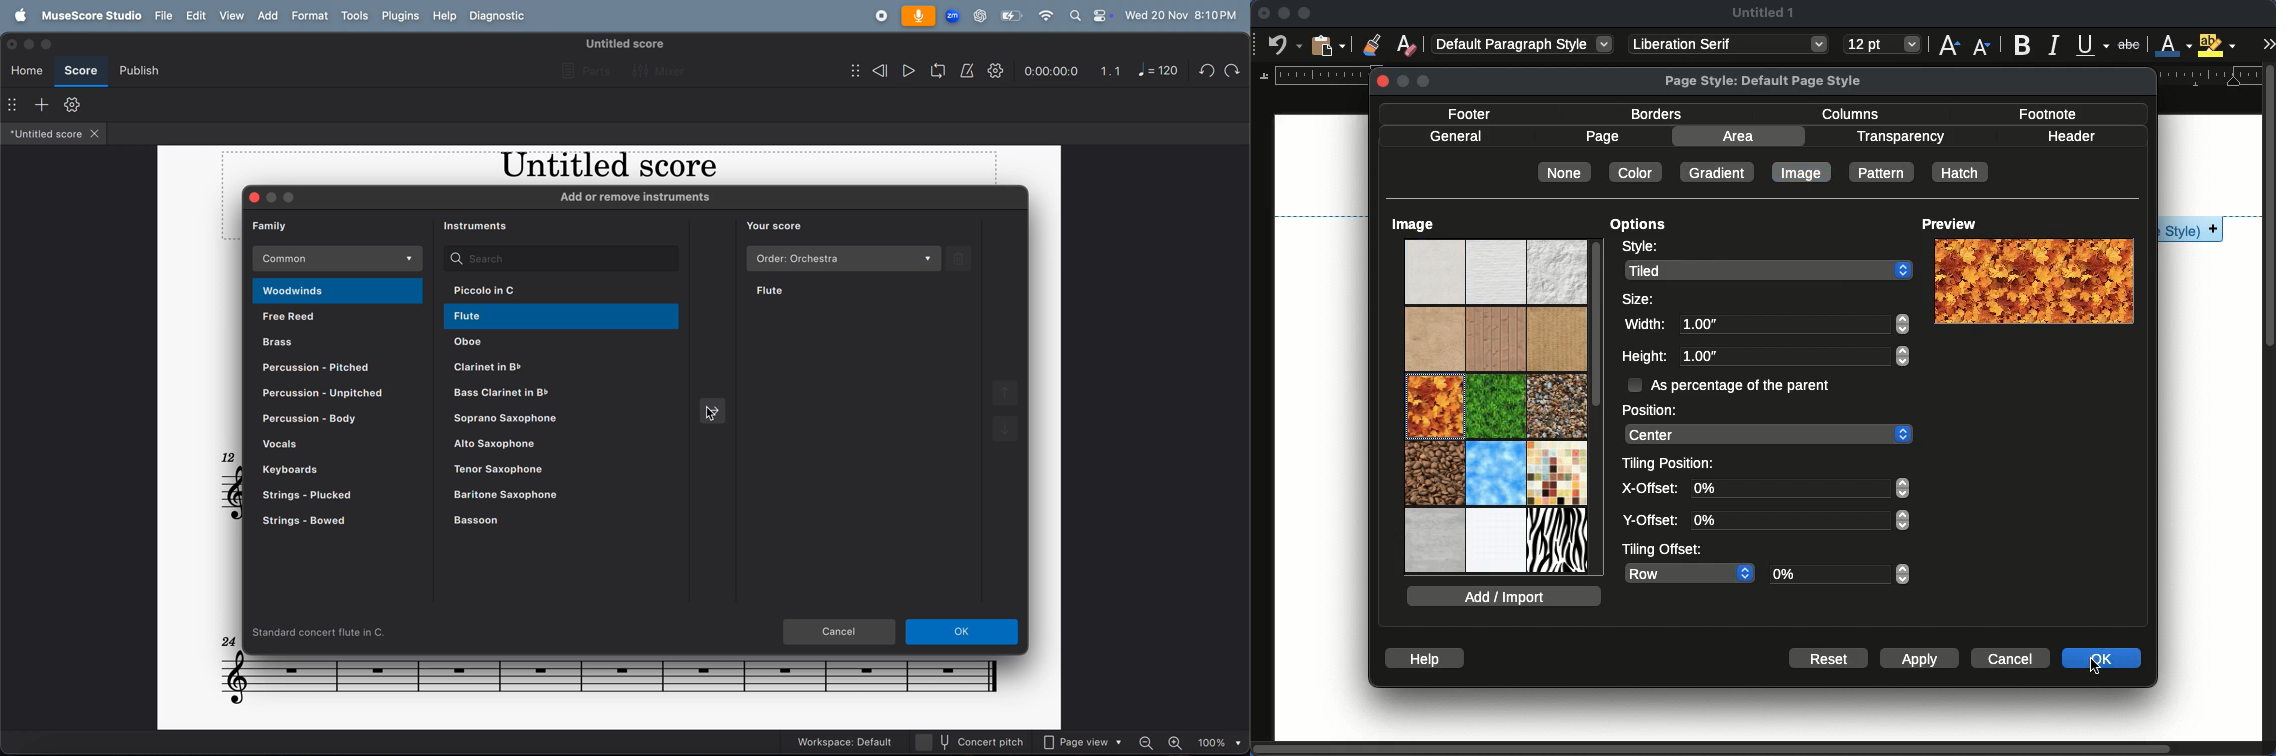 The image size is (2296, 756). Describe the element at coordinates (573, 344) in the screenshot. I see `oboe` at that location.